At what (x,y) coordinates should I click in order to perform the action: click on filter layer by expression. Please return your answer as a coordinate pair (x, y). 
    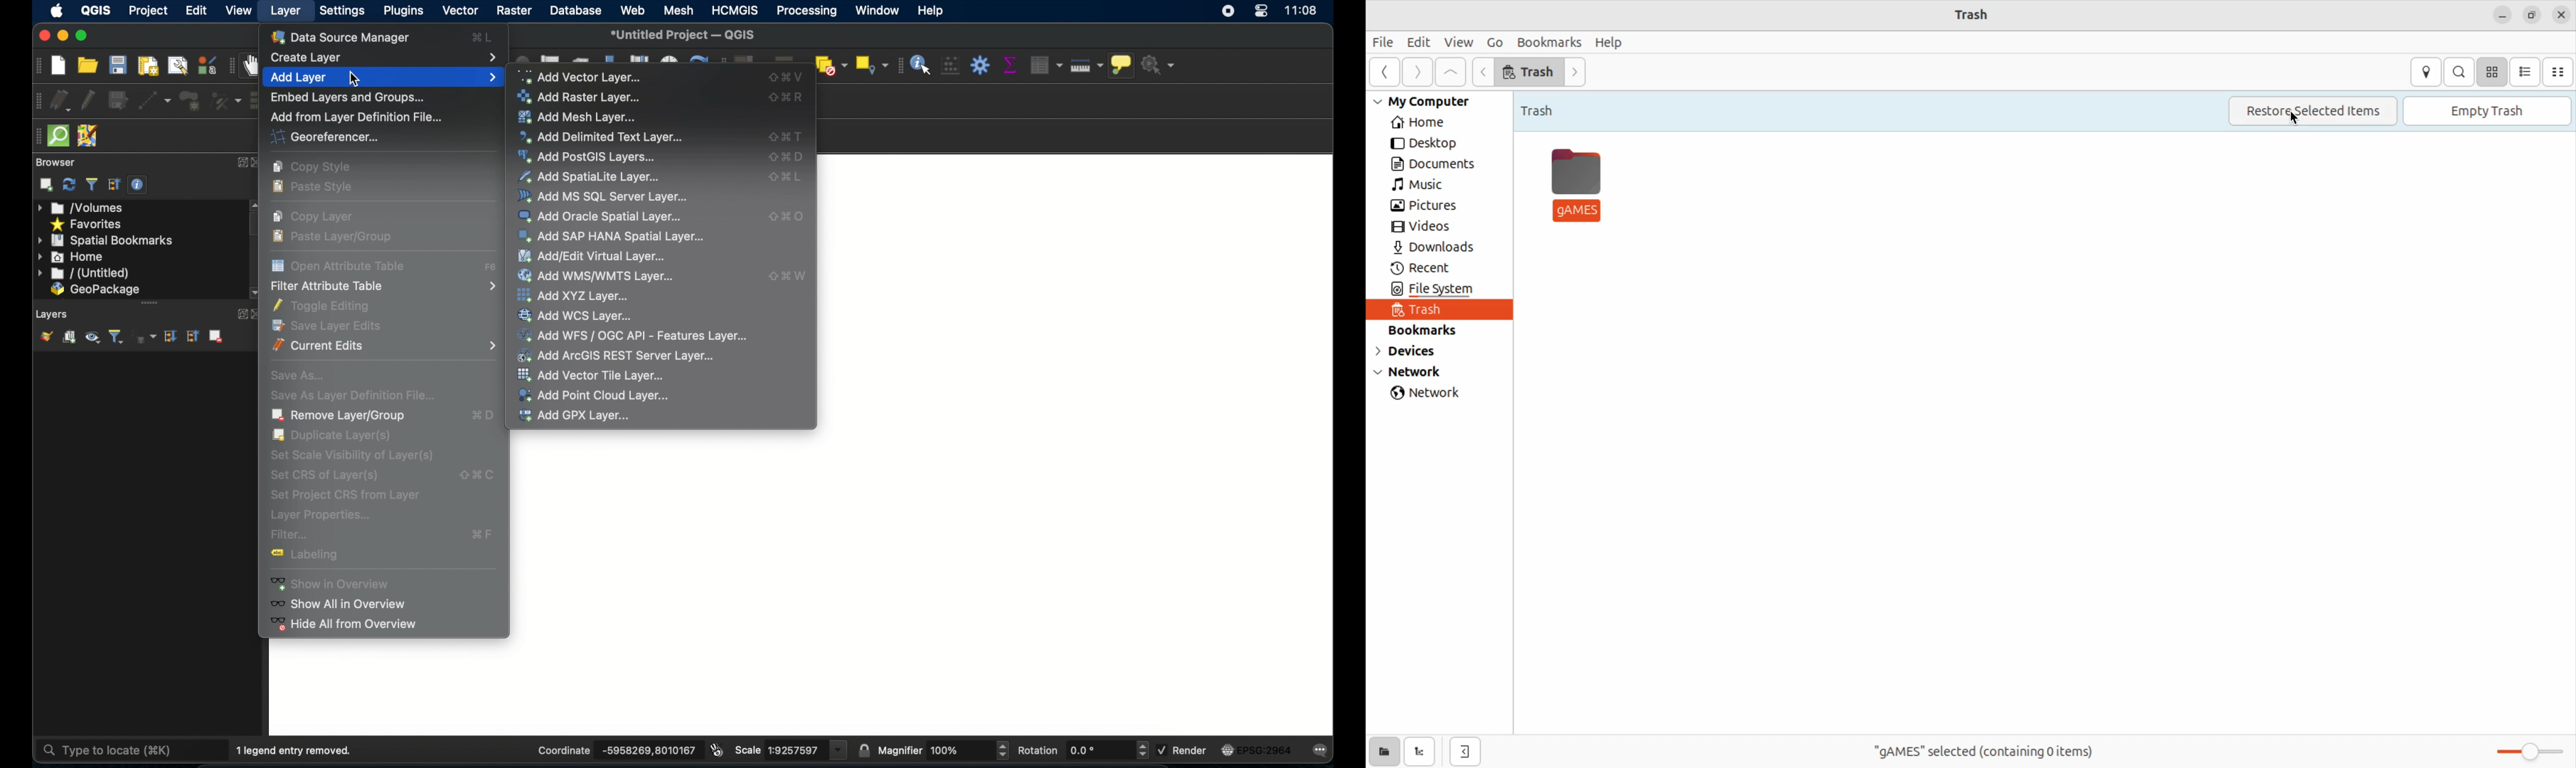
    Looking at the image, I should click on (144, 336).